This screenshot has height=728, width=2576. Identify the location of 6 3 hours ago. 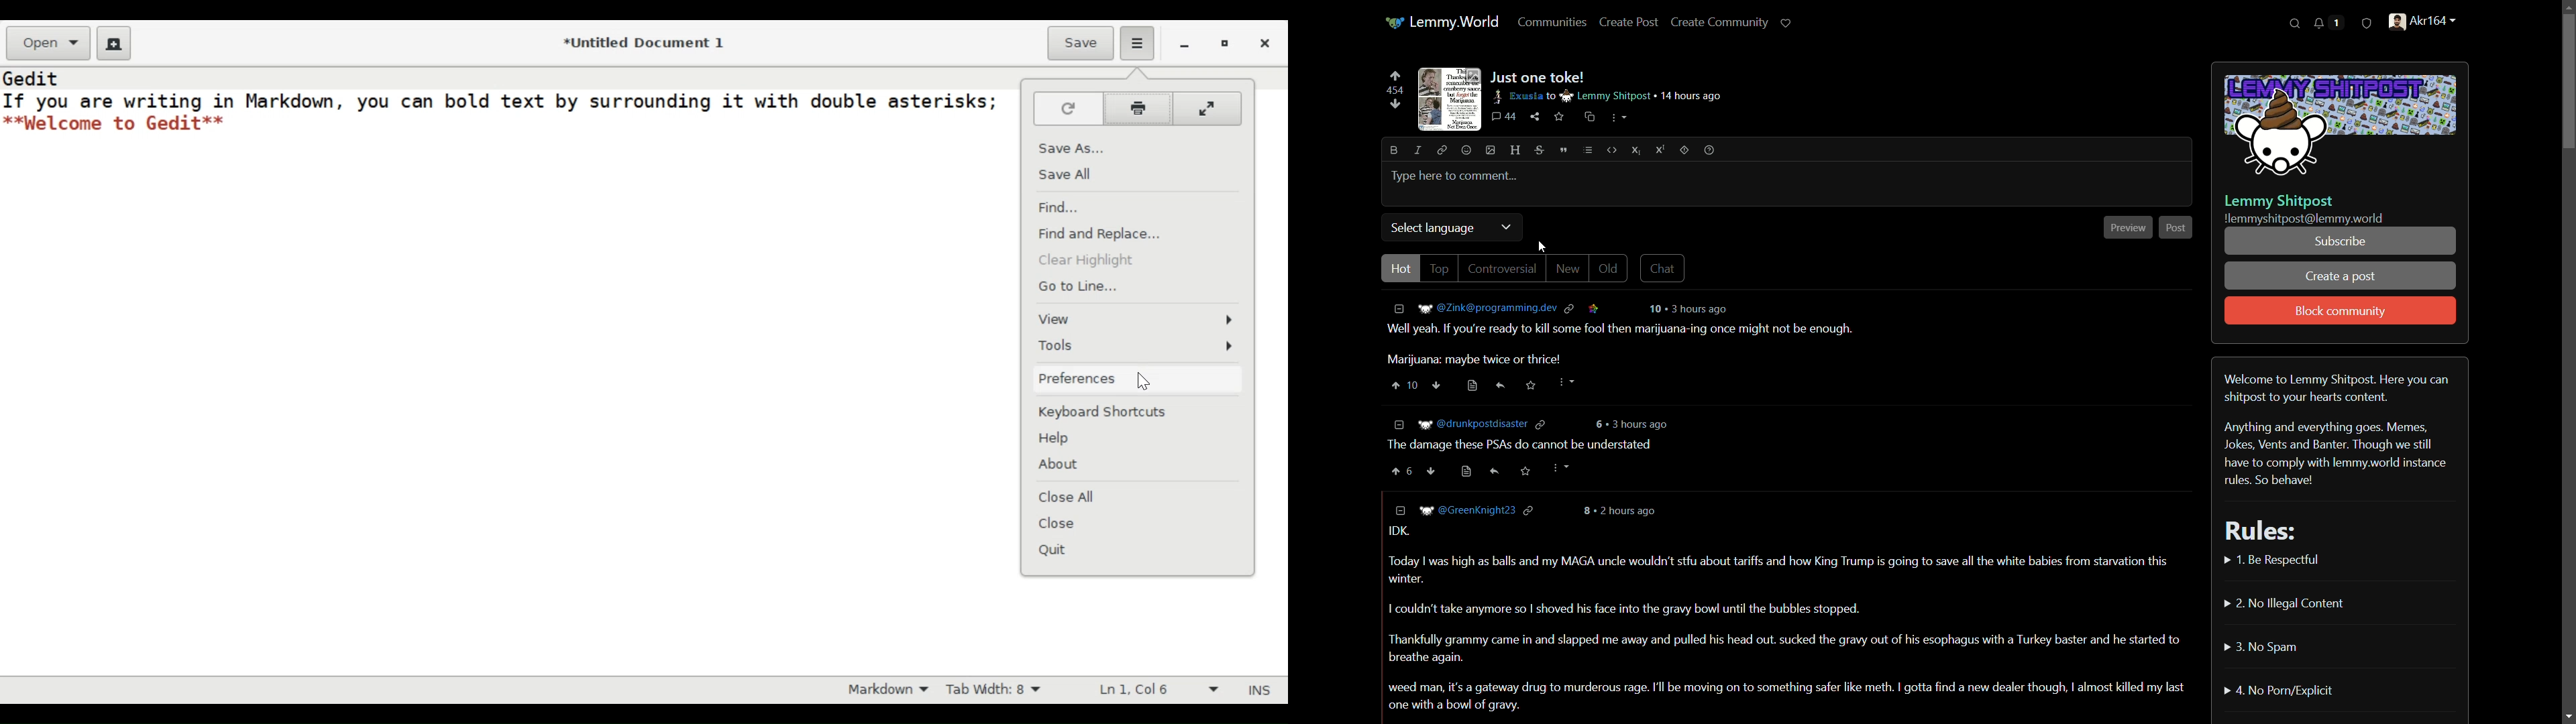
(1632, 424).